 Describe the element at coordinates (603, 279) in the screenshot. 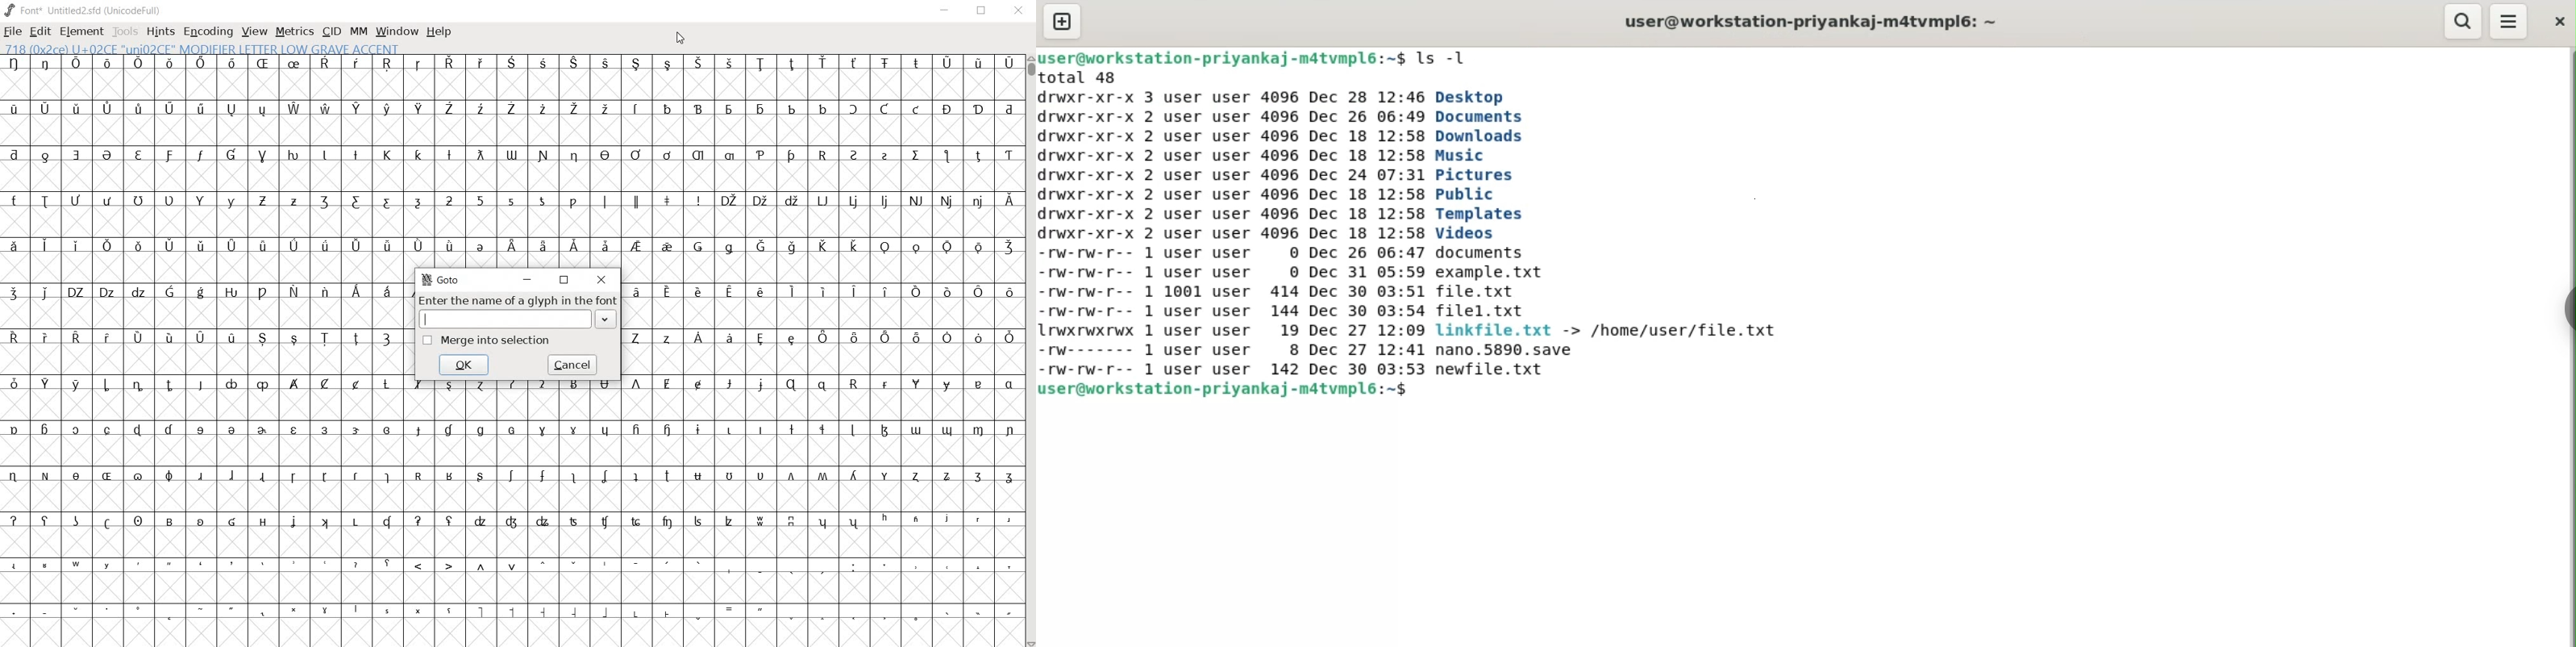

I see `close` at that location.